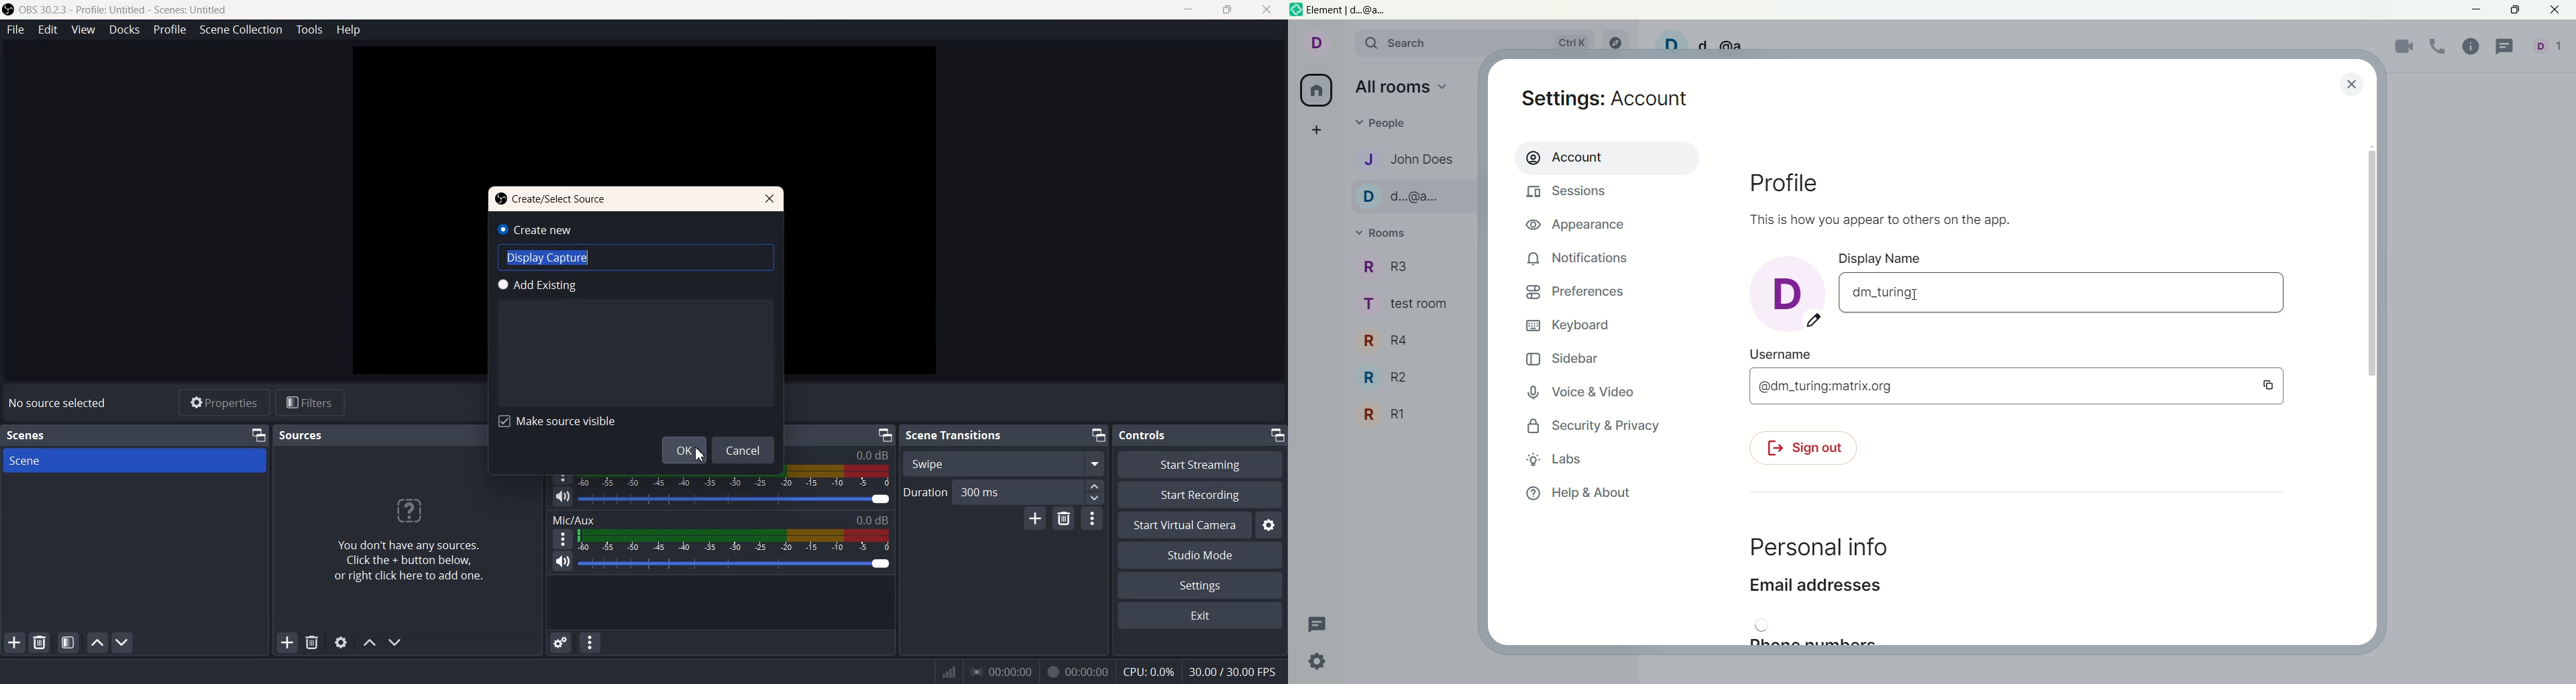 The height and width of the screenshot is (700, 2576). Describe the element at coordinates (1881, 218) in the screenshot. I see `This is how you appear to others on the app` at that location.